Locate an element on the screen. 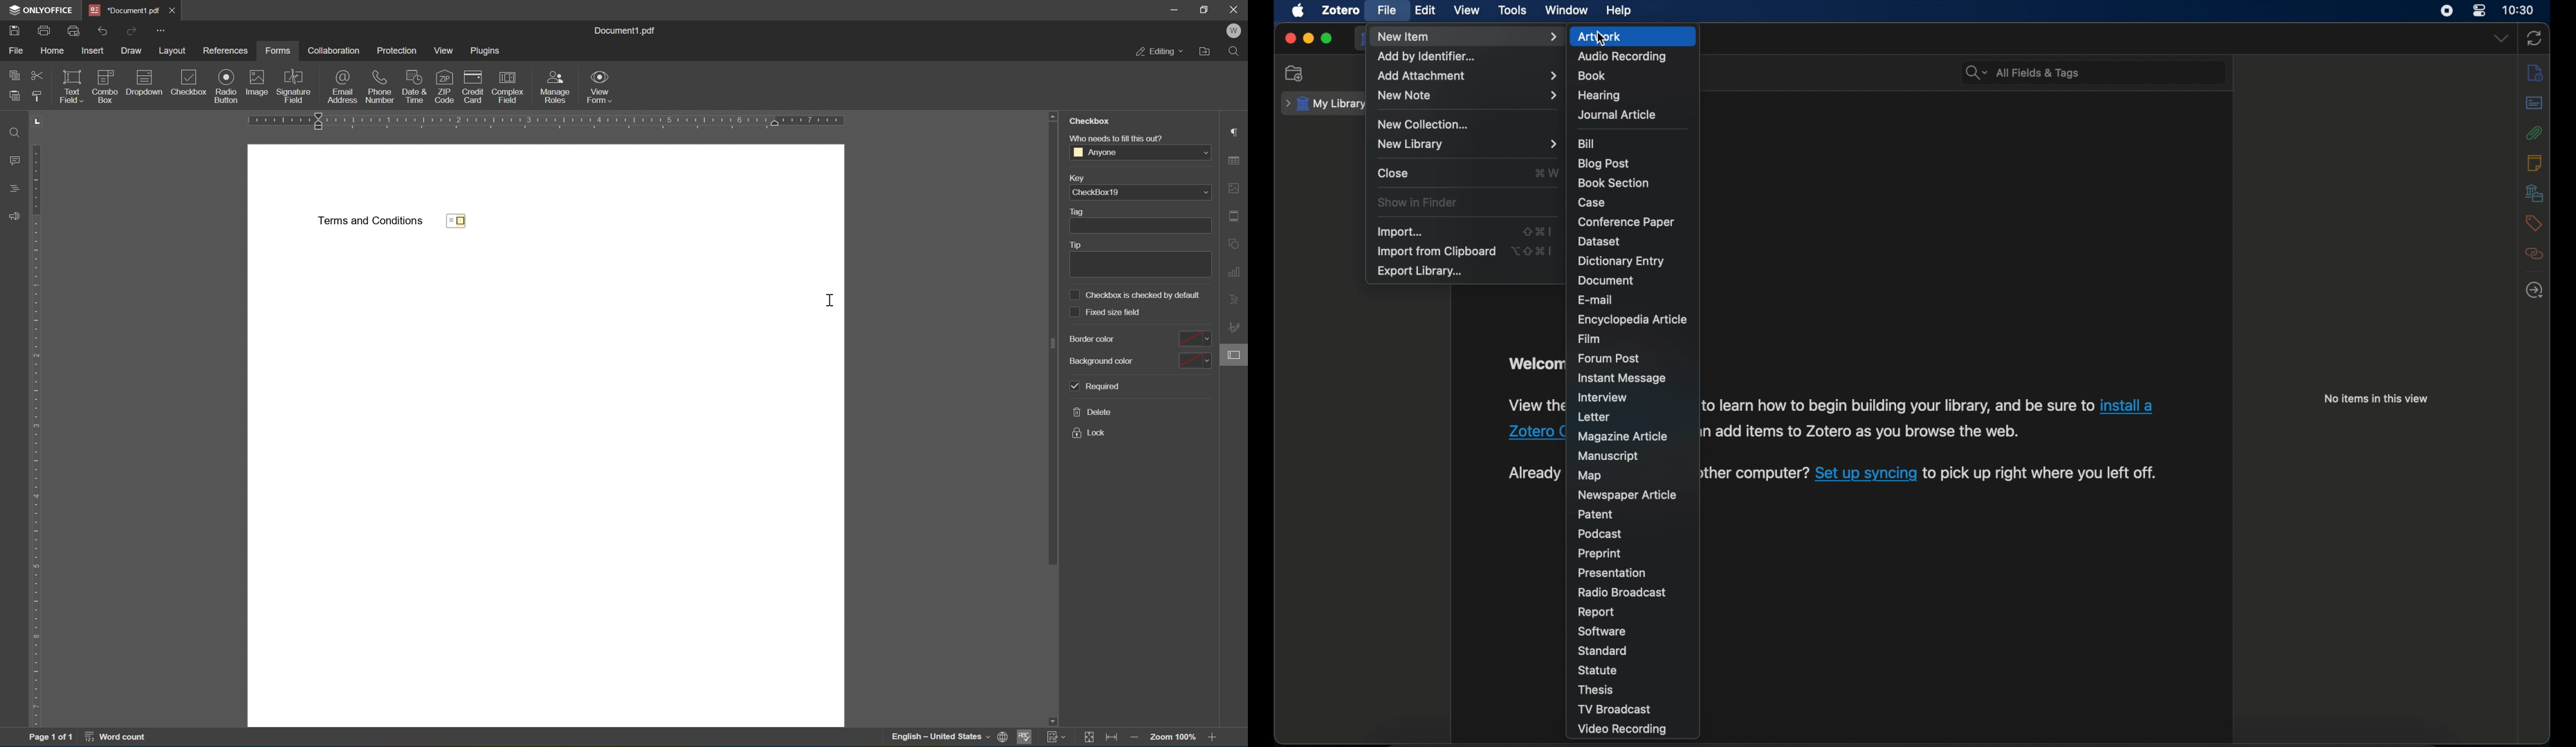 Image resolution: width=2576 pixels, height=756 pixels. file is located at coordinates (18, 50).